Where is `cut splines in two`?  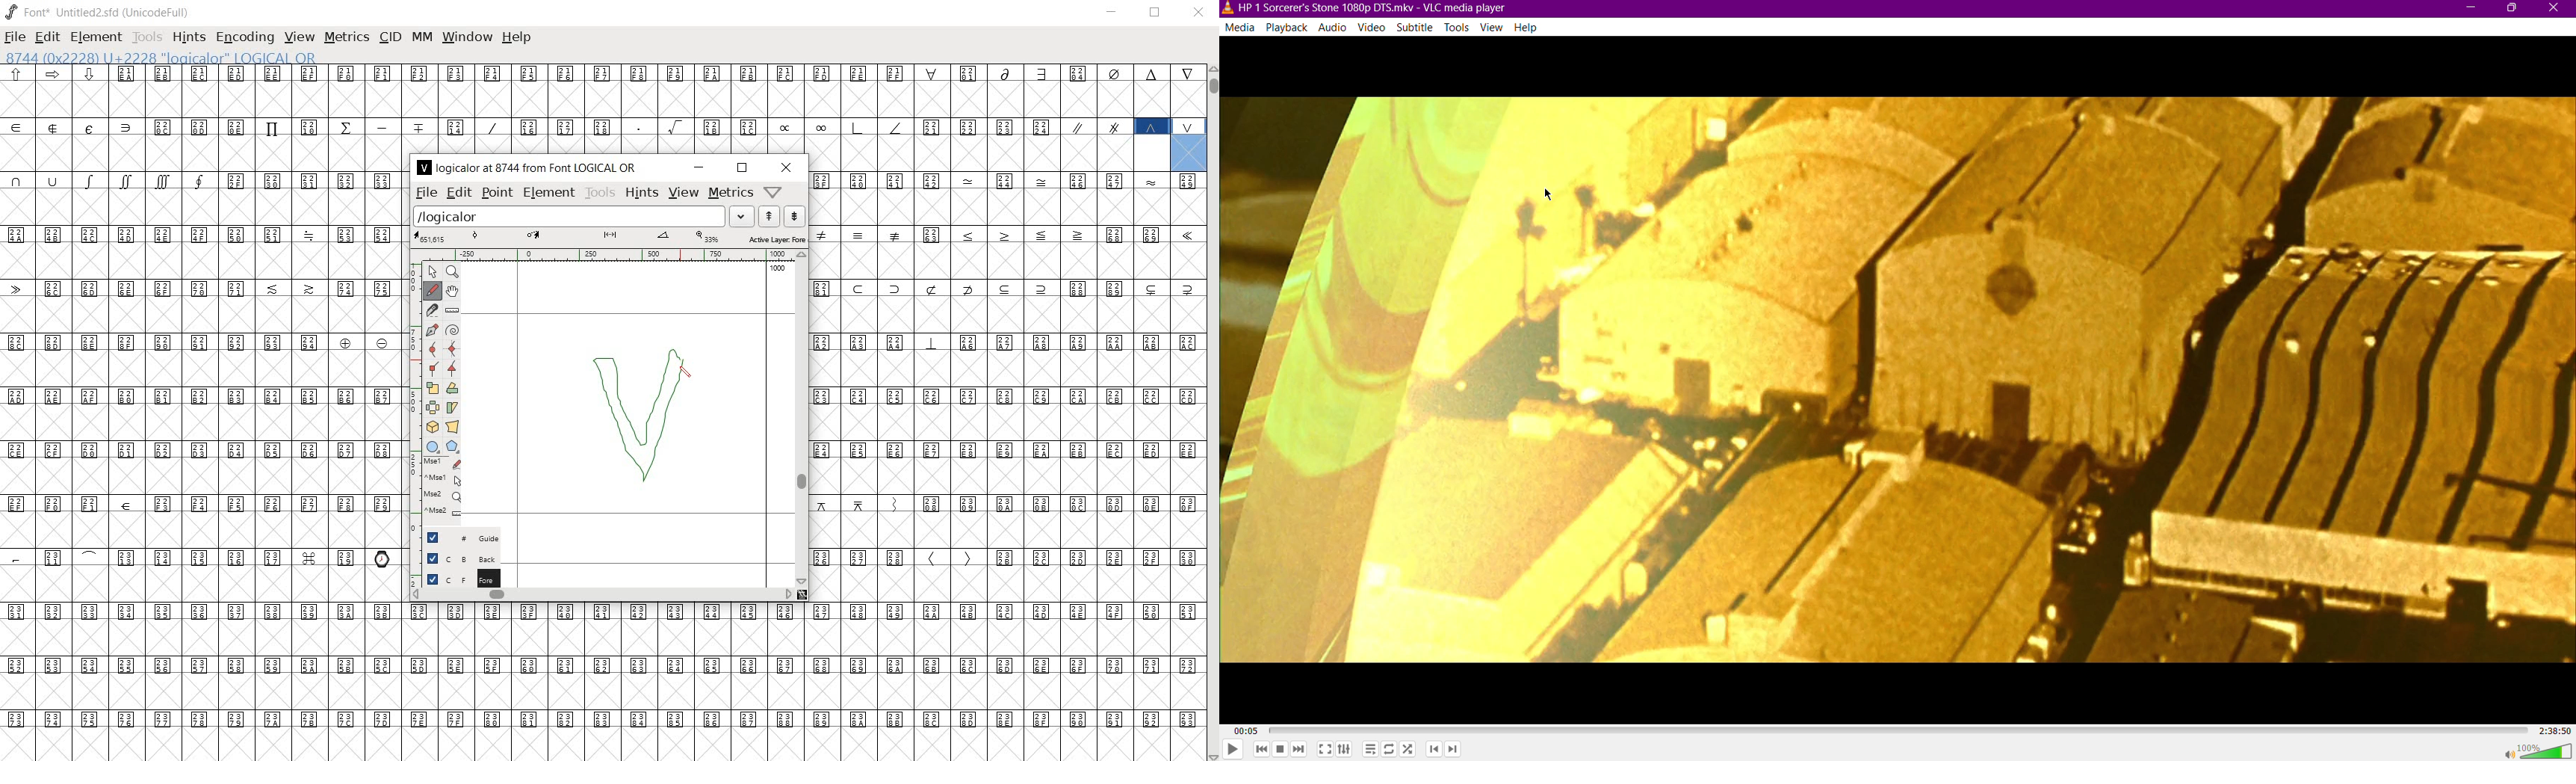
cut splines in two is located at coordinates (430, 309).